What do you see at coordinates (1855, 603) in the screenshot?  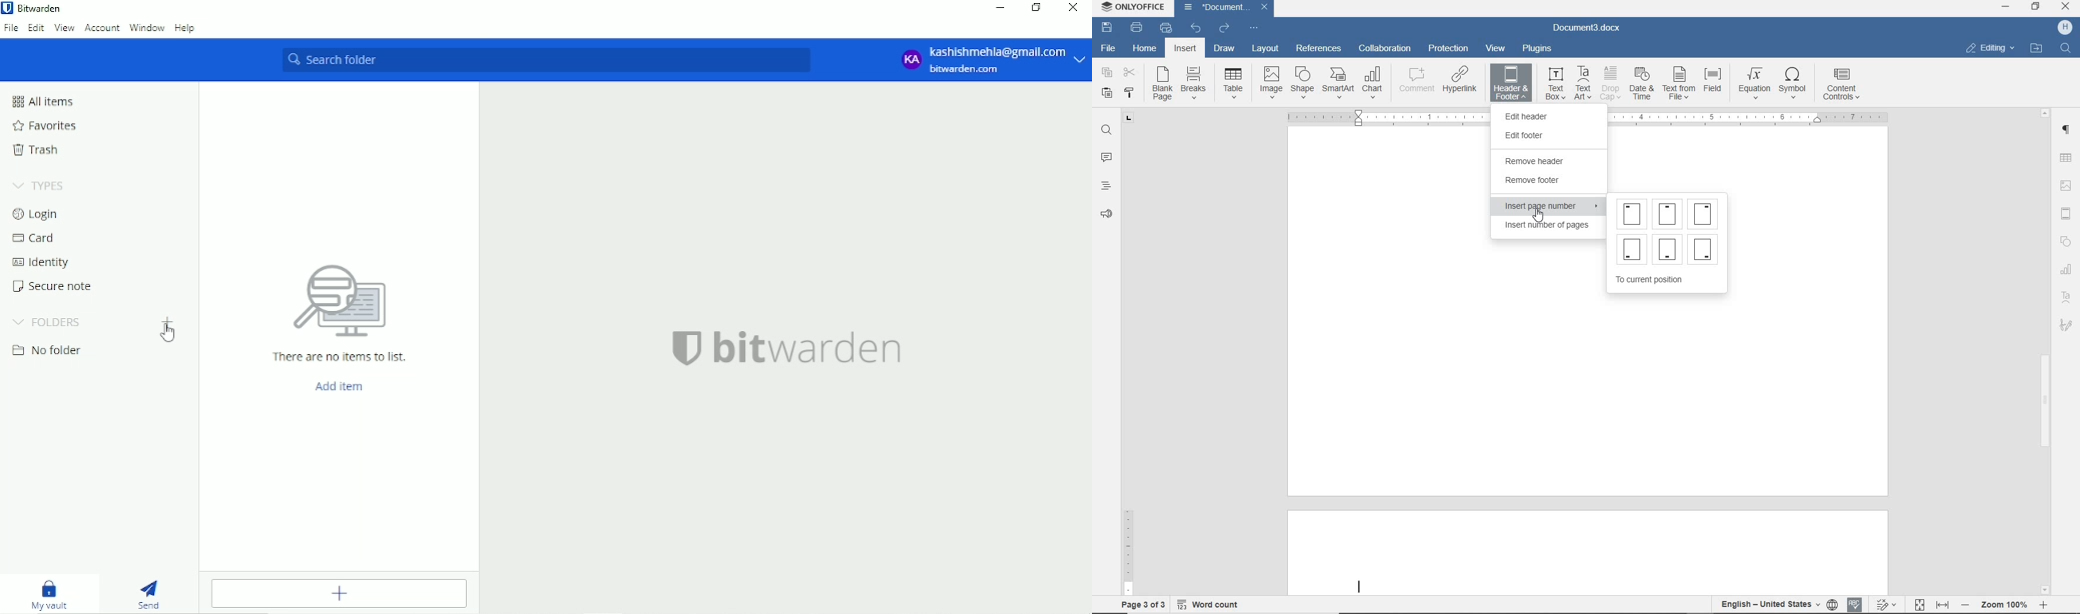 I see `Spell check` at bounding box center [1855, 603].